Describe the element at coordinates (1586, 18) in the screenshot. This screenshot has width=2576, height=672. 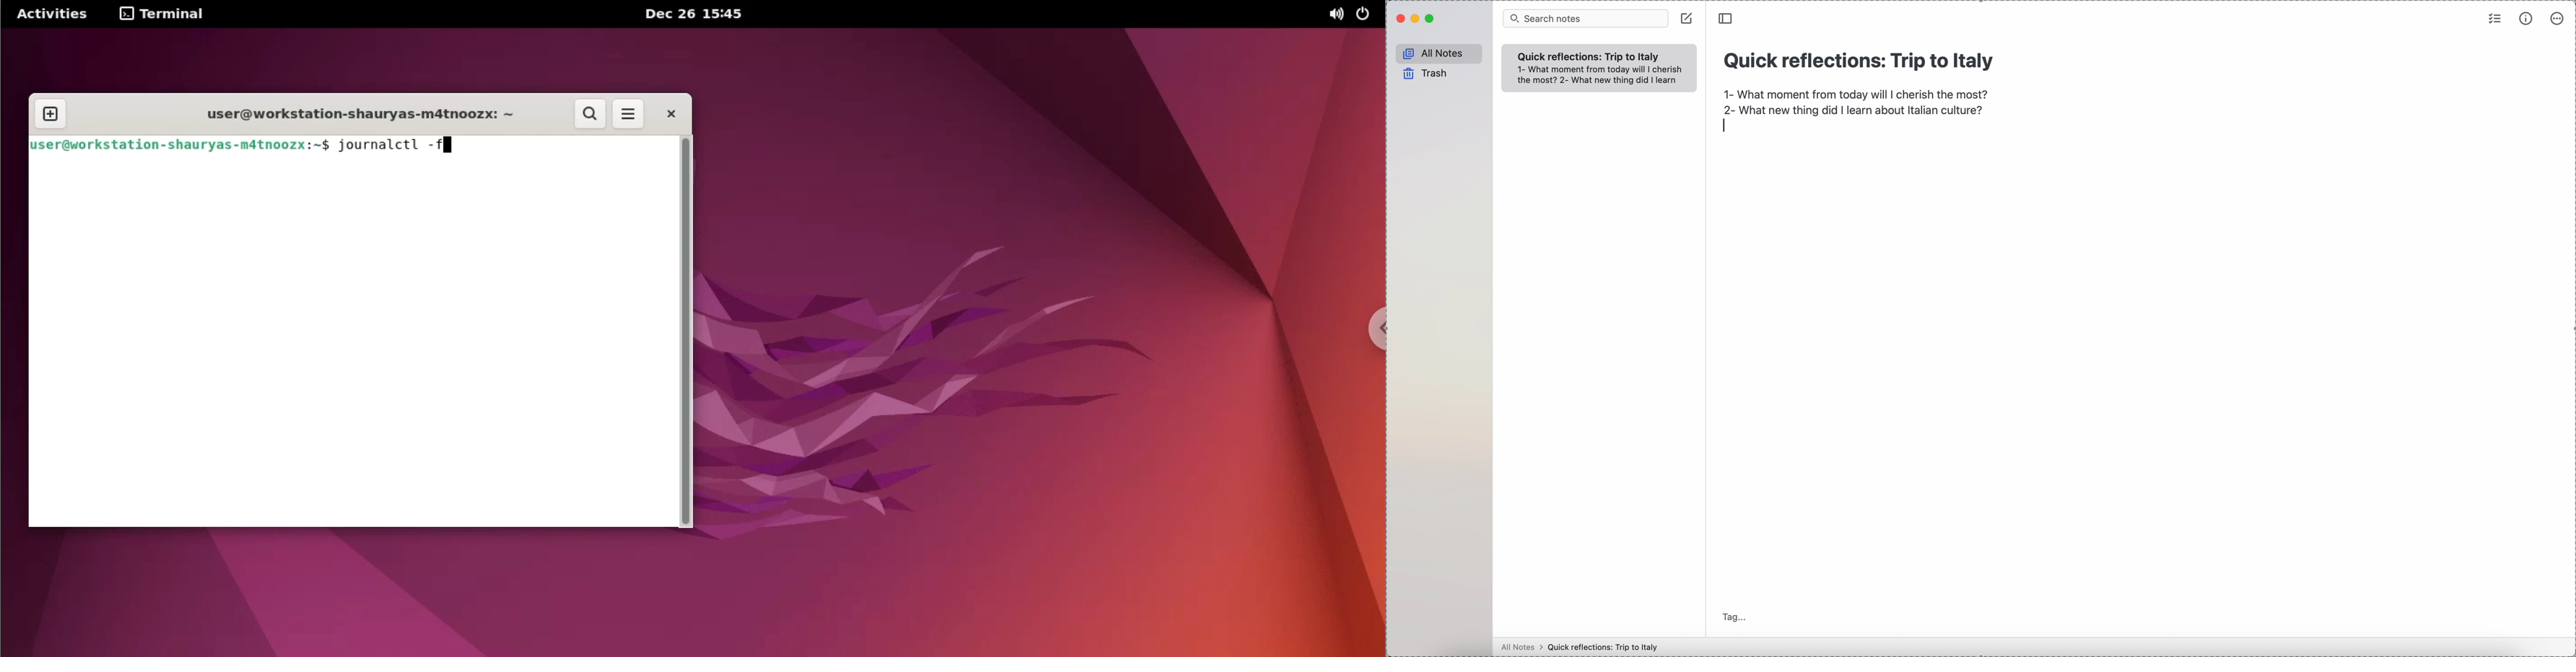
I see `search bar` at that location.